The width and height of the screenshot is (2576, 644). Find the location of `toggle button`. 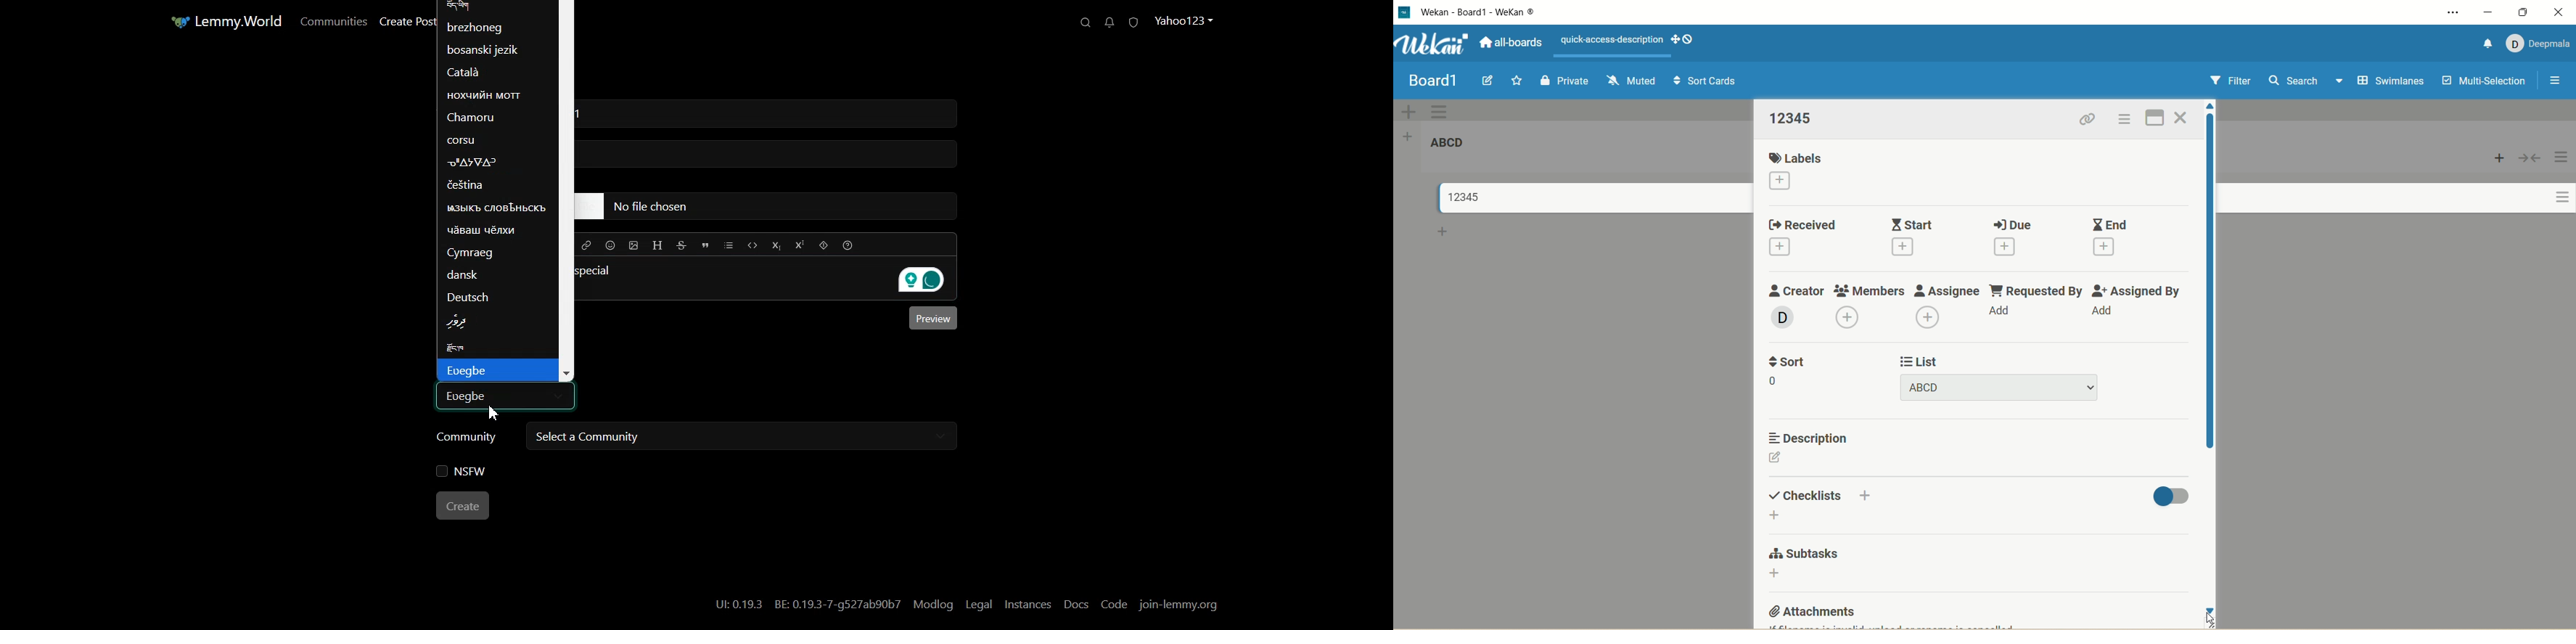

toggle button is located at coordinates (2170, 495).